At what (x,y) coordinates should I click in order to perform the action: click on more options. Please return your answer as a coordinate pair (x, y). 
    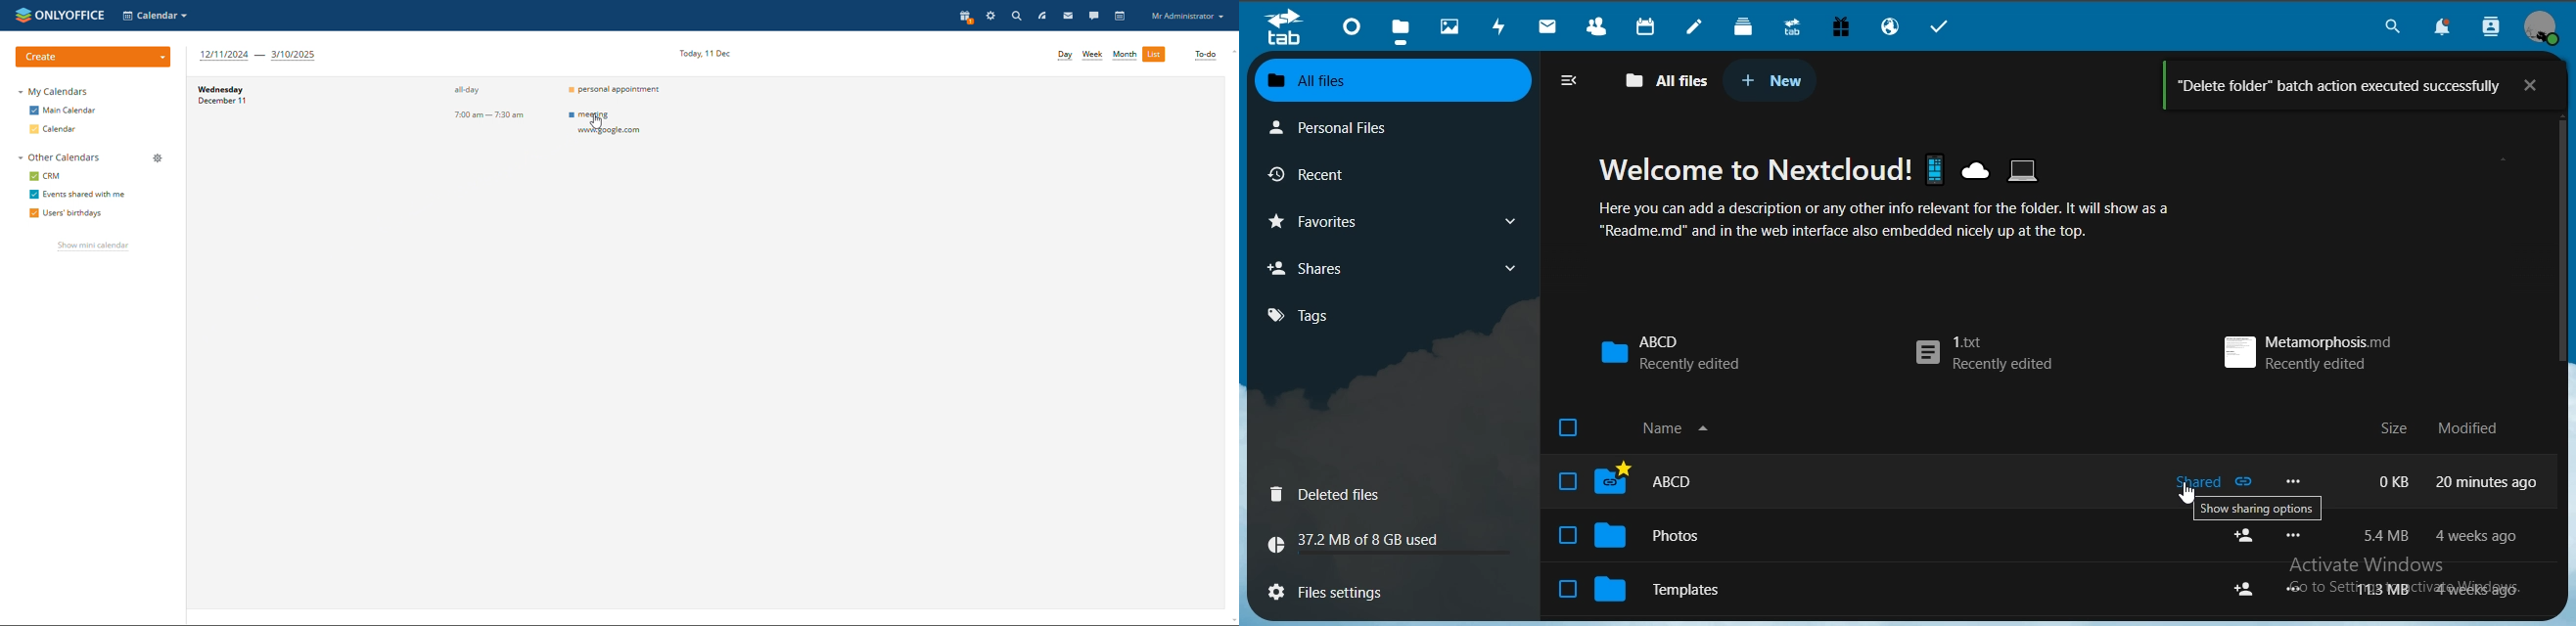
    Looking at the image, I should click on (2299, 589).